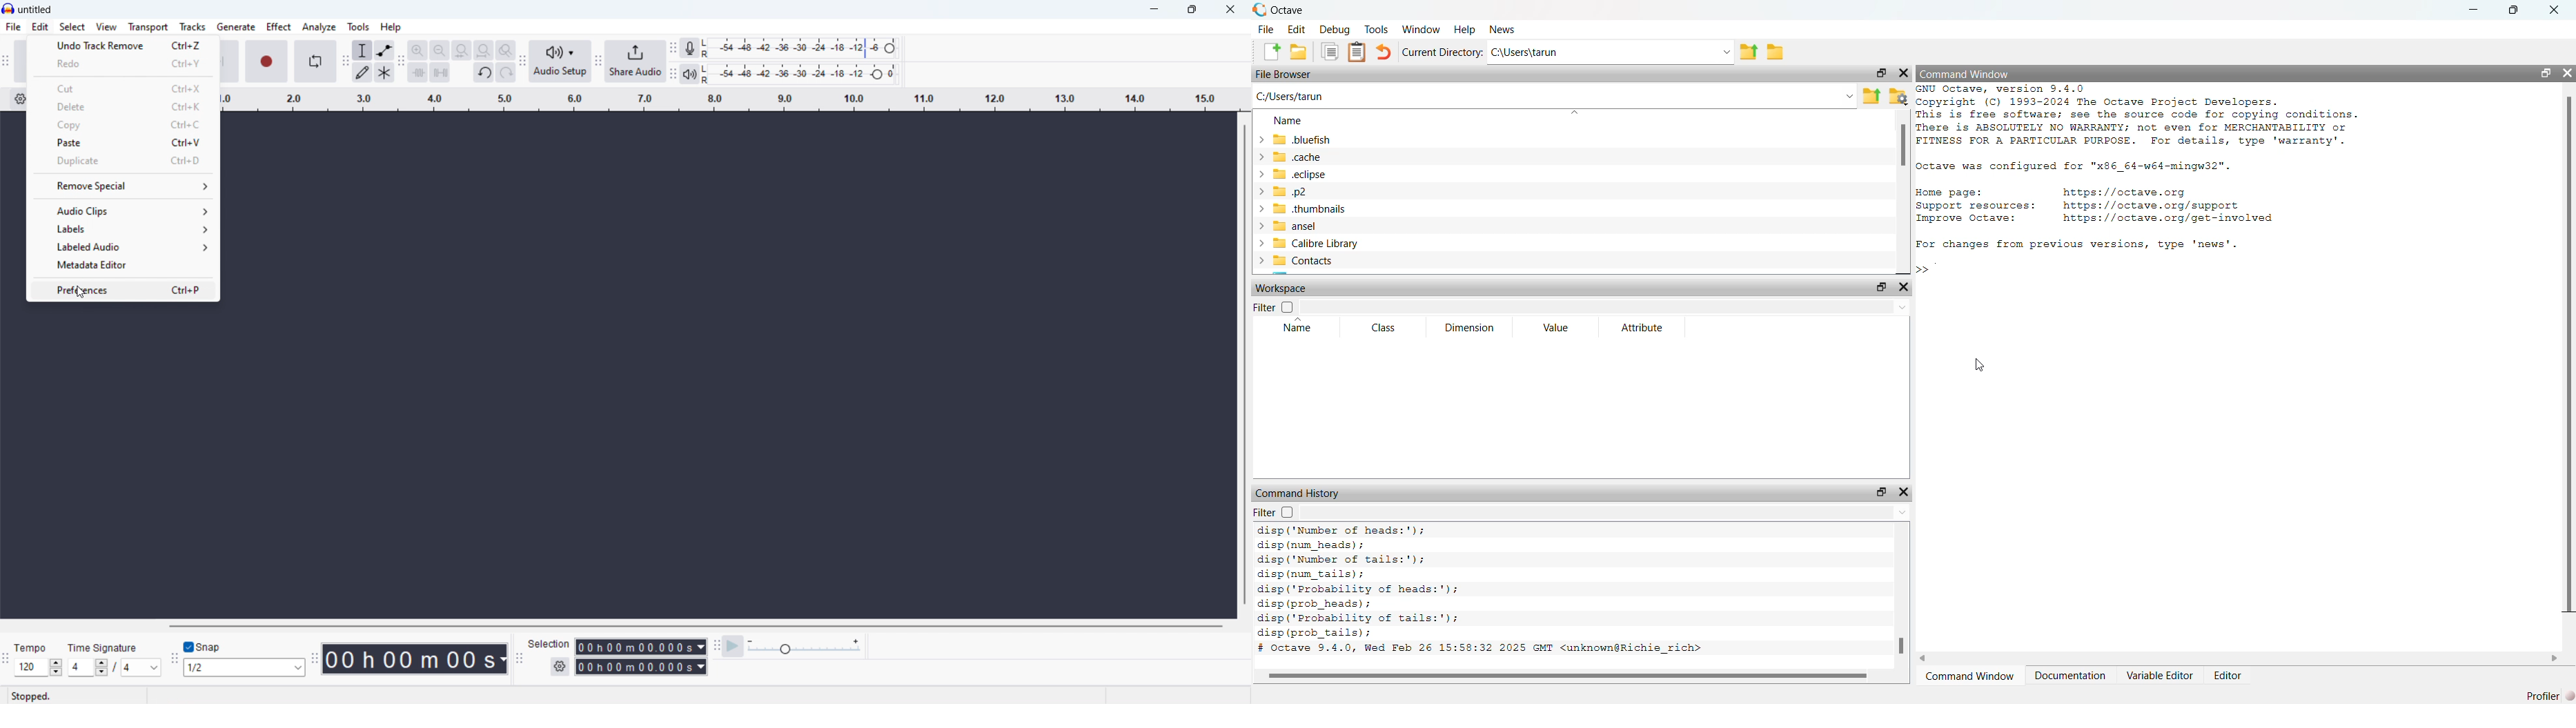  Describe the element at coordinates (123, 45) in the screenshot. I see `undo last move` at that location.